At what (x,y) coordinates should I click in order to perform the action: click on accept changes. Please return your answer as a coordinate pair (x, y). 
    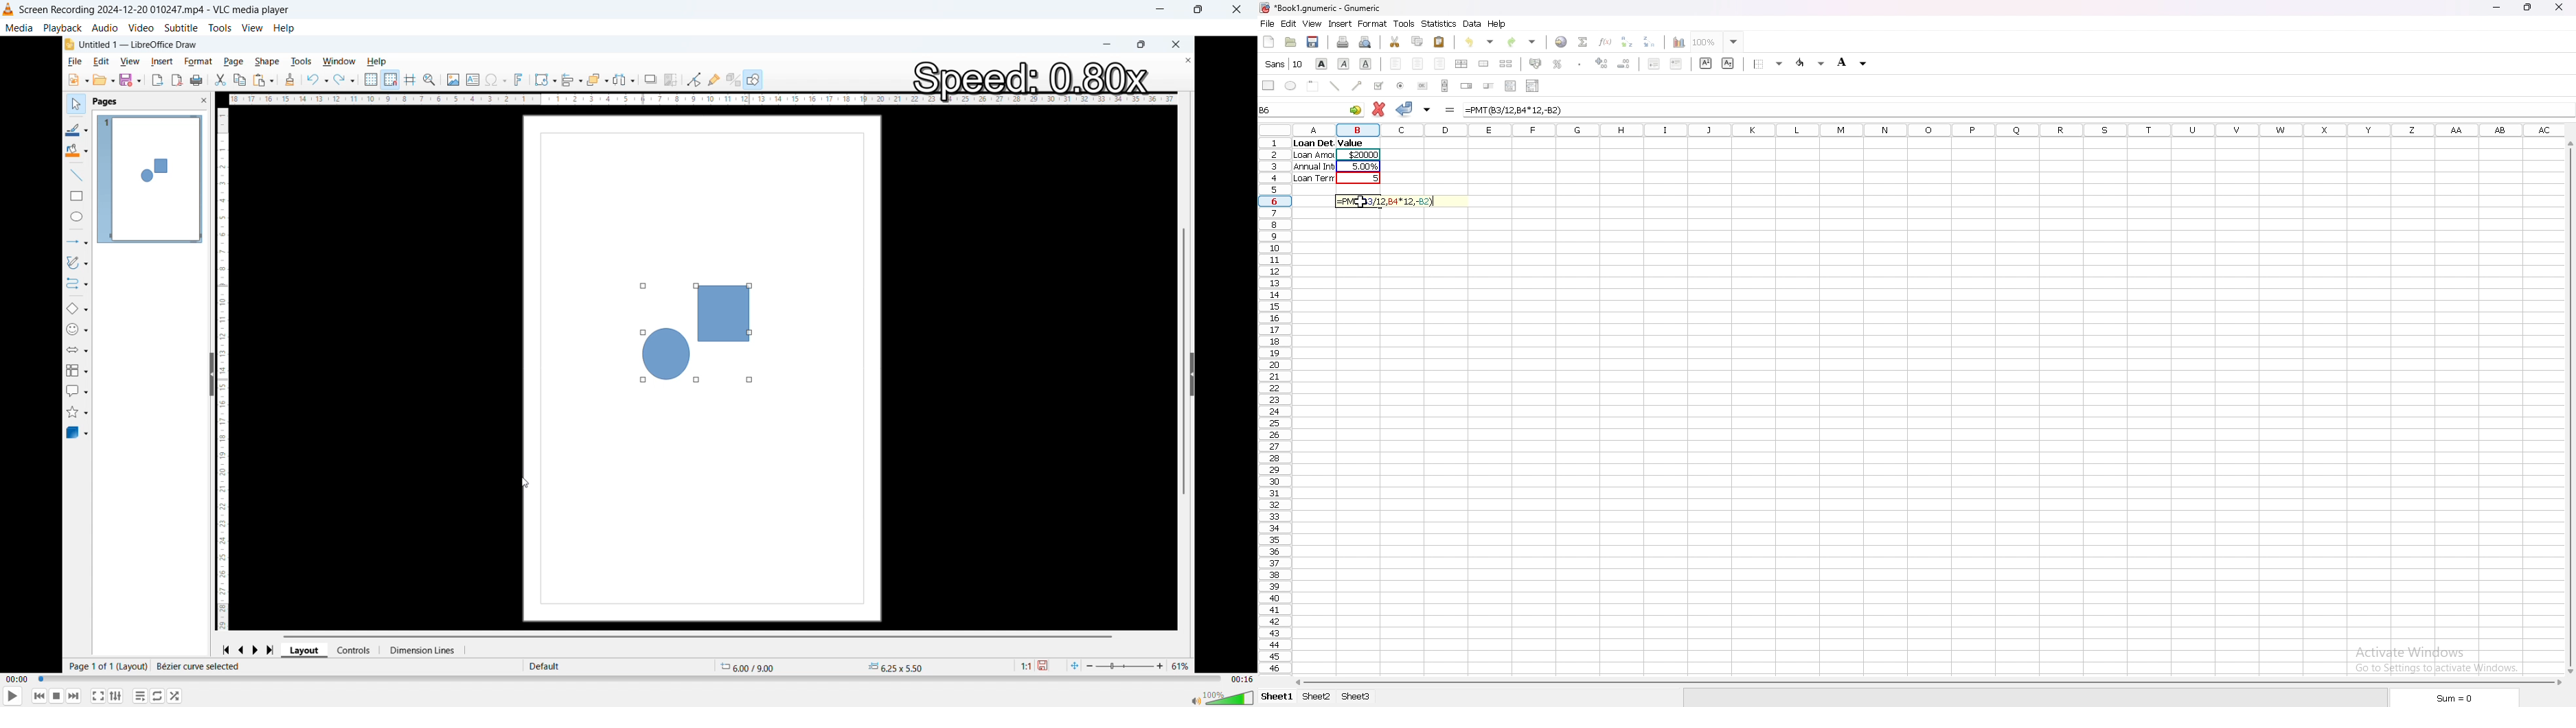
    Looking at the image, I should click on (1405, 109).